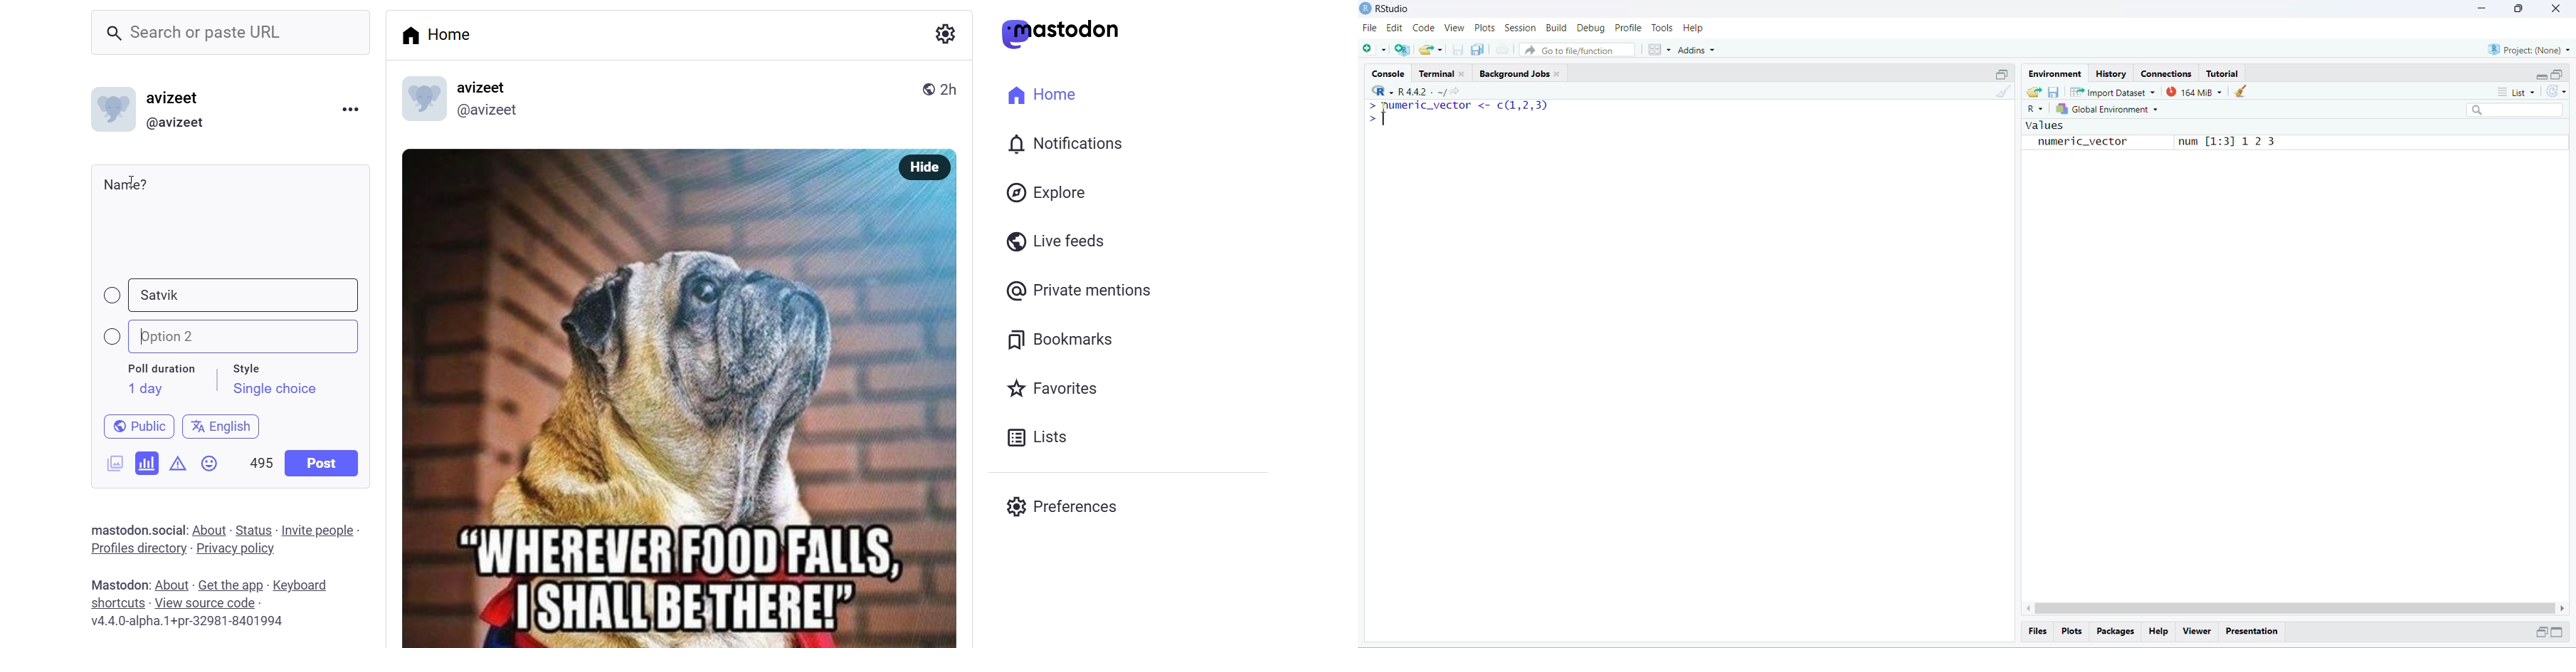 The width and height of the screenshot is (2576, 672). What do you see at coordinates (2033, 91) in the screenshot?
I see `load workspace` at bounding box center [2033, 91].